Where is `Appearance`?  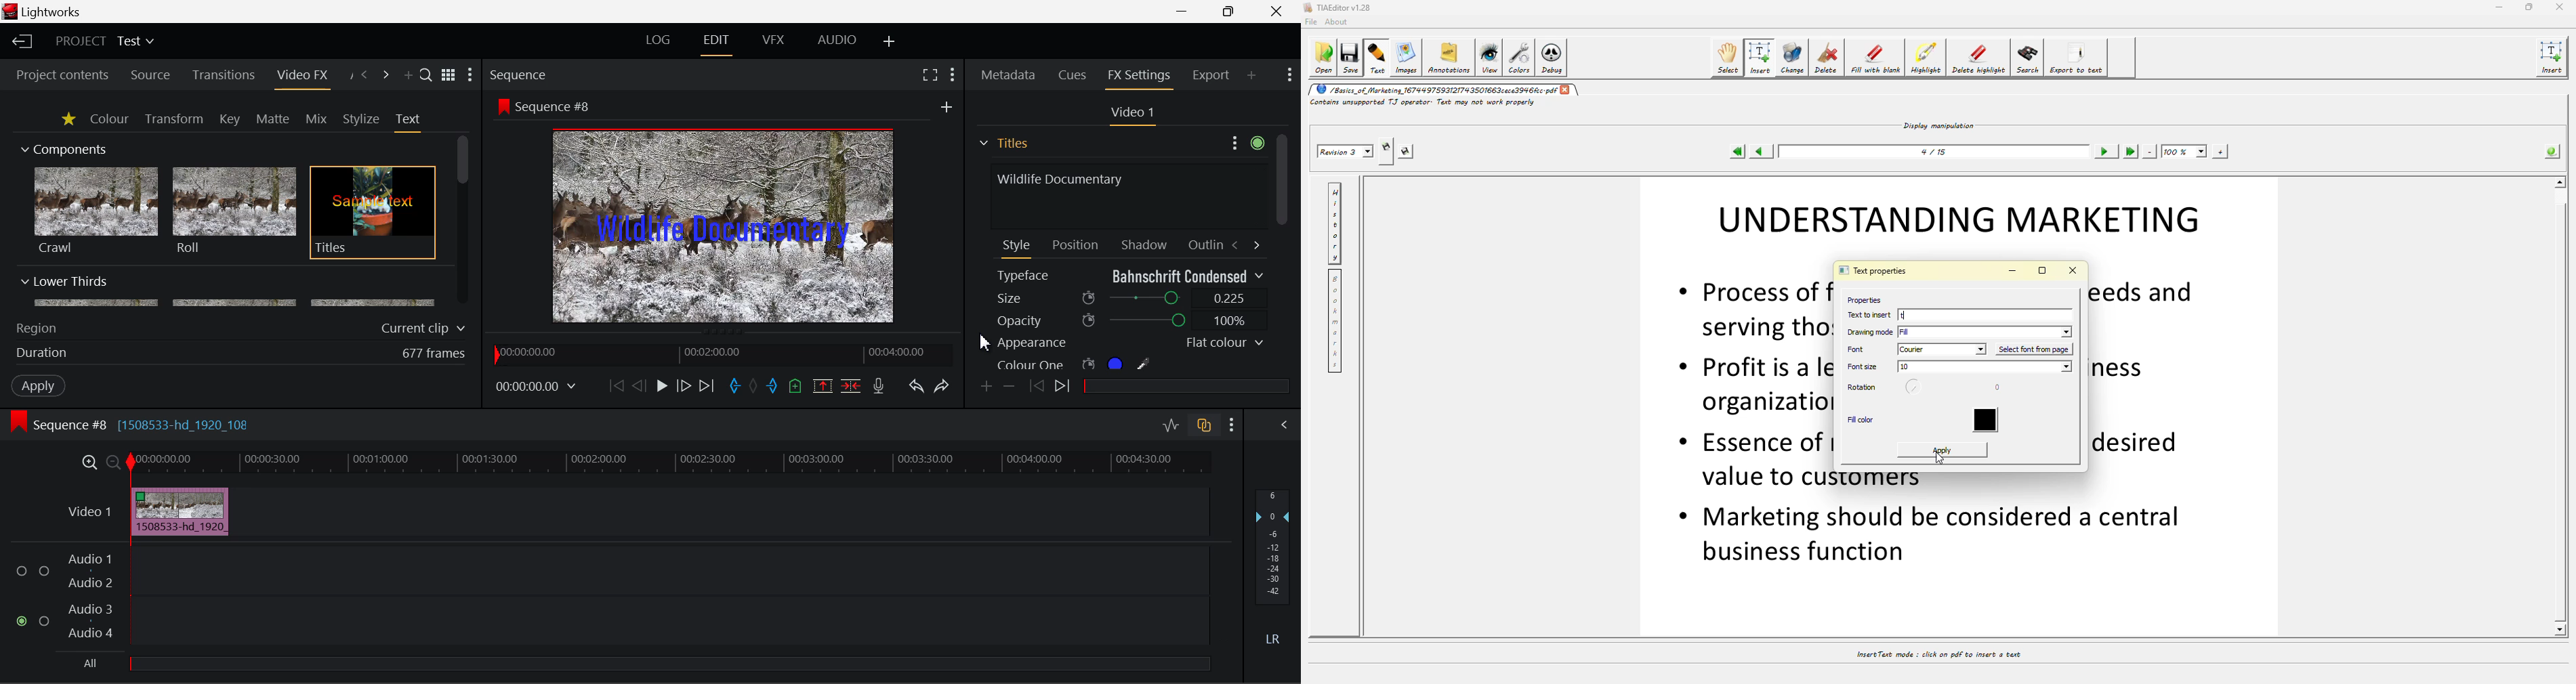 Appearance is located at coordinates (1129, 343).